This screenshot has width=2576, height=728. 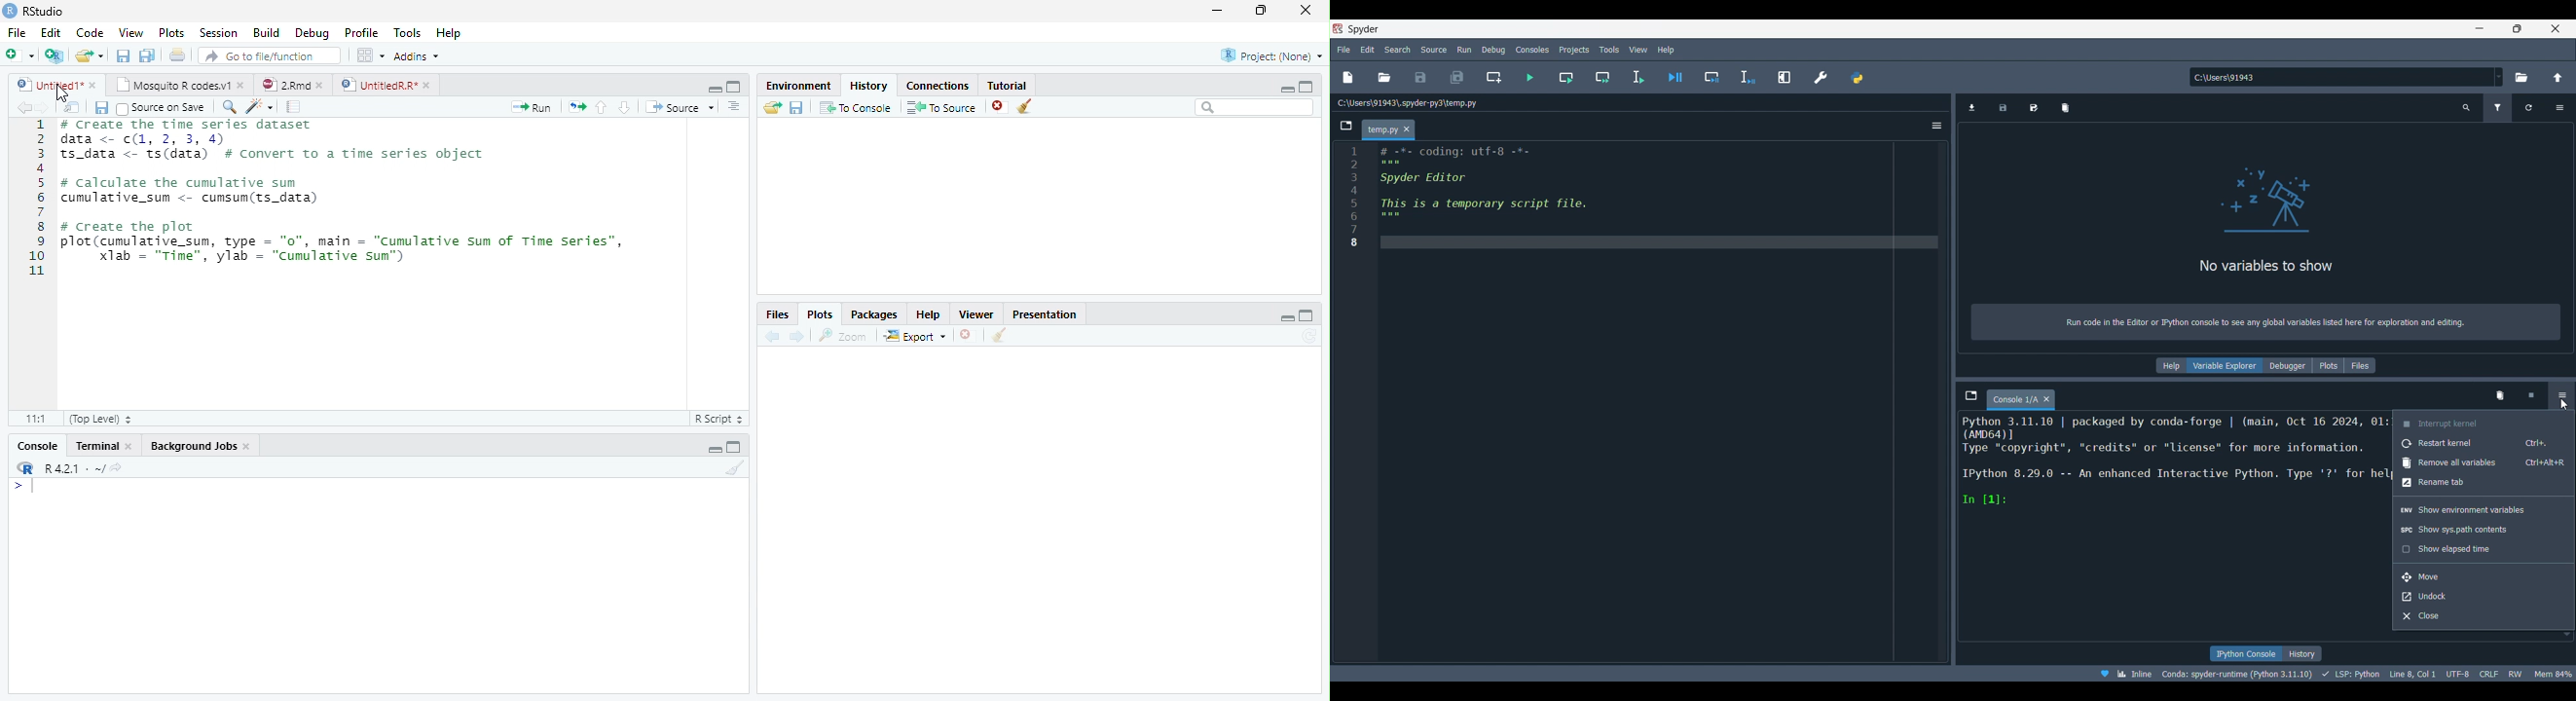 I want to click on New file, so click(x=19, y=55).